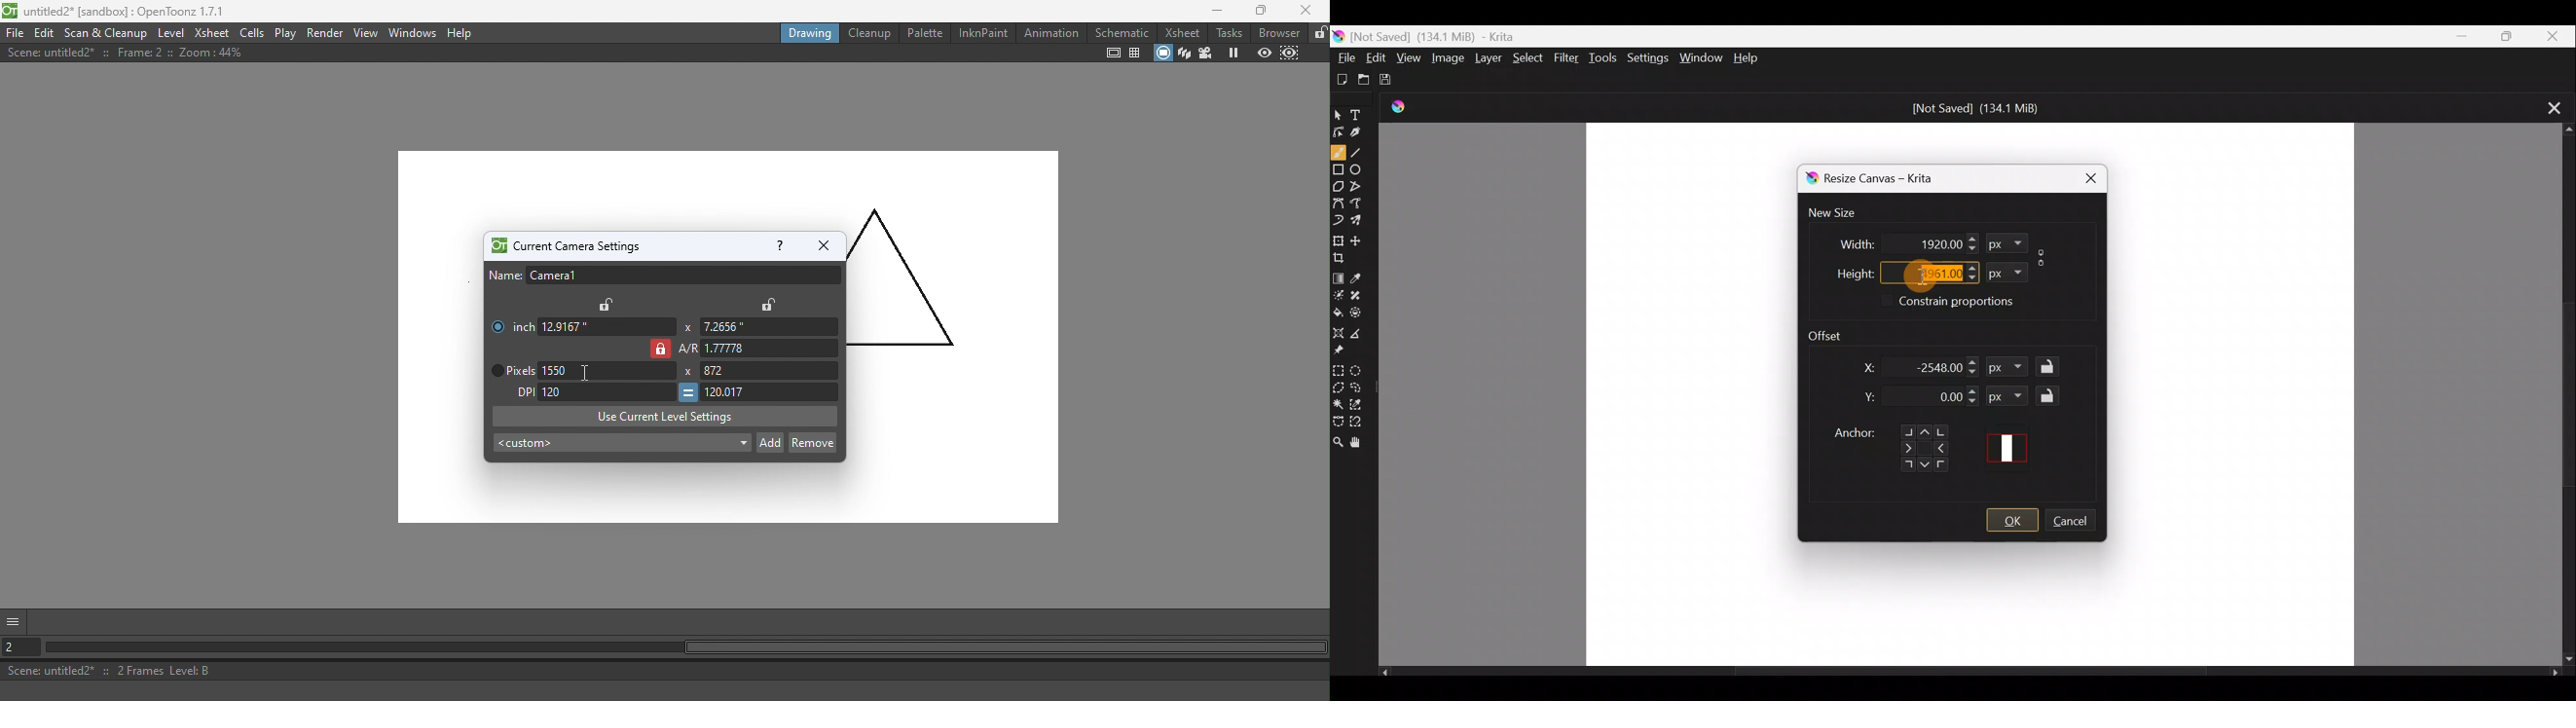 Image resolution: width=2576 pixels, height=728 pixels. I want to click on Cancel, so click(2077, 523).